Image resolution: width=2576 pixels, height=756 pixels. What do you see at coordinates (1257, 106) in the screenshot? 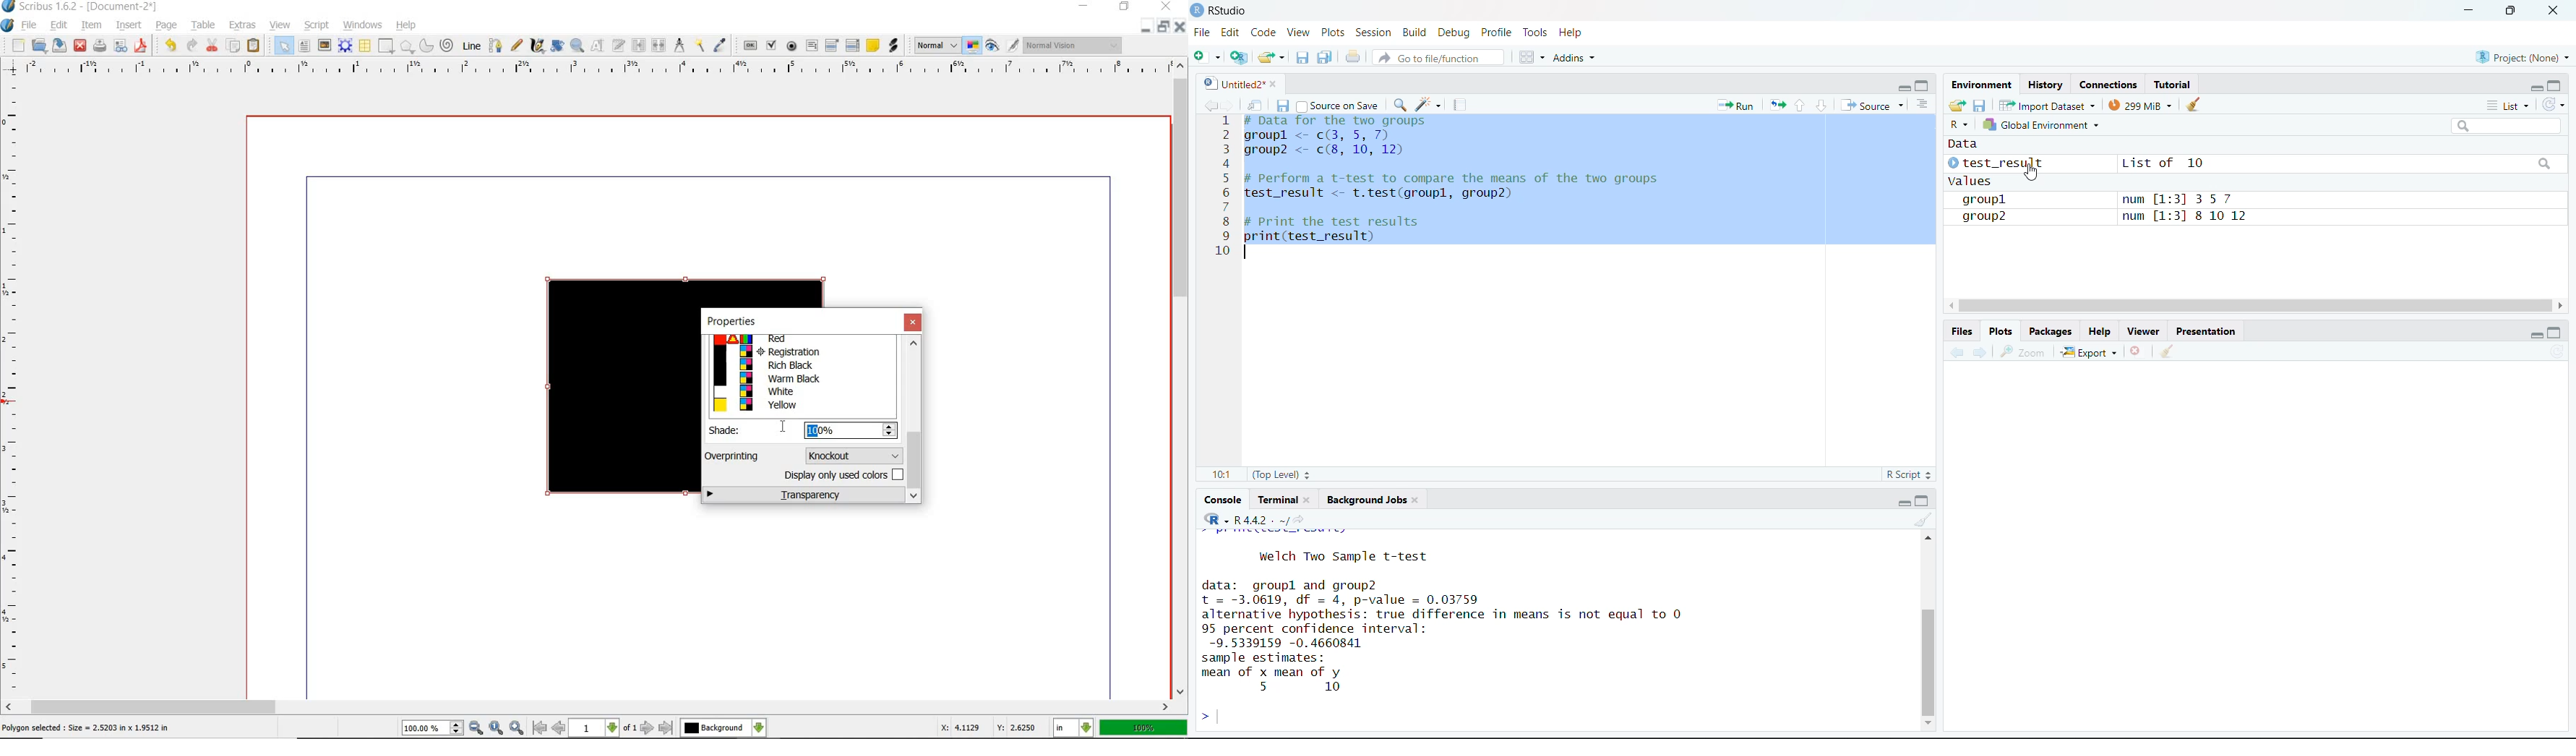
I see `show in new window` at bounding box center [1257, 106].